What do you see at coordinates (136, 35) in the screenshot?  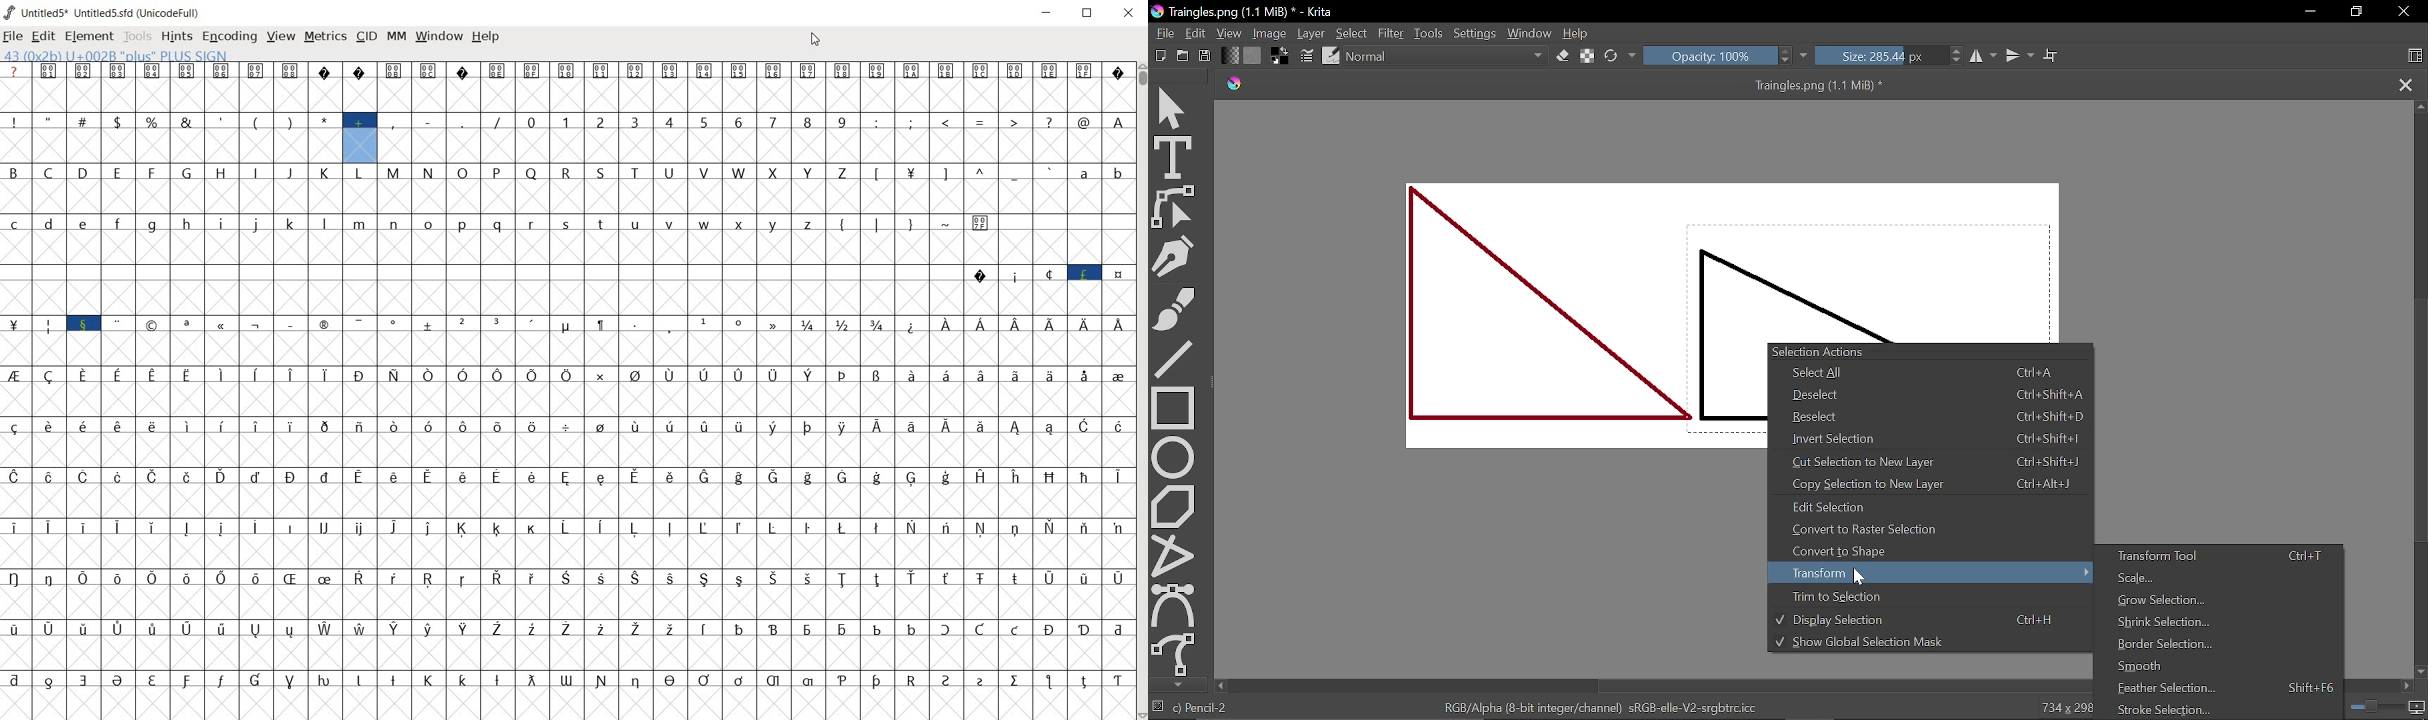 I see `tools` at bounding box center [136, 35].